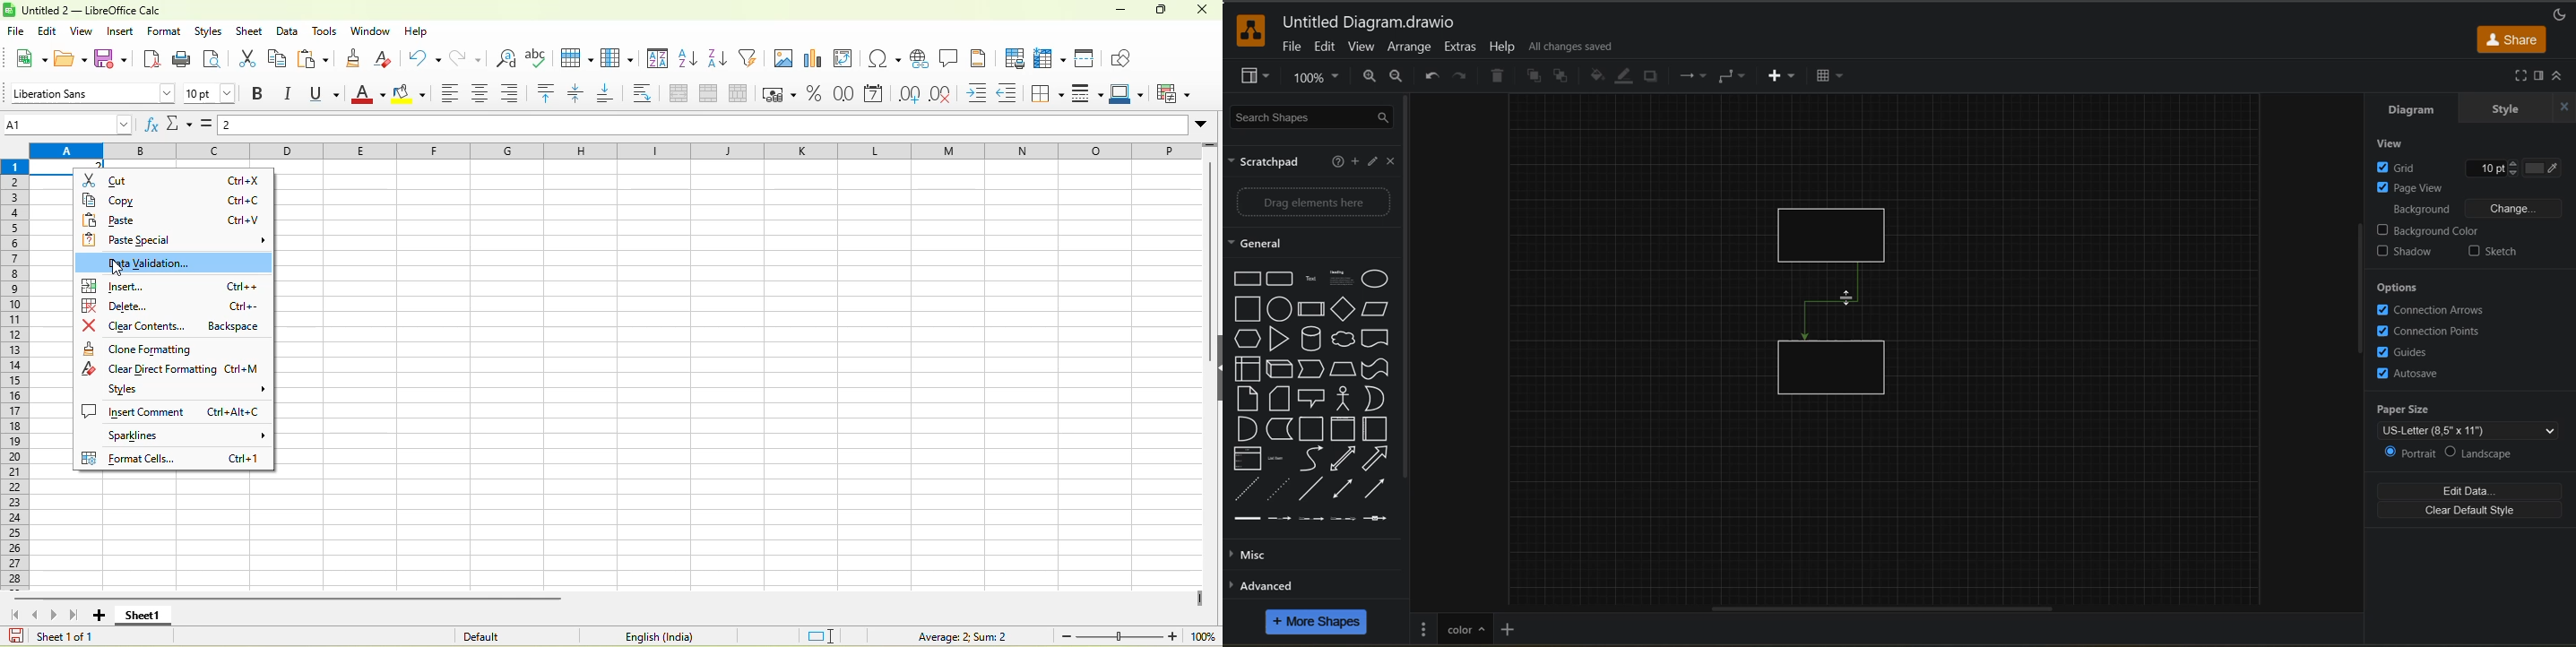  Describe the element at coordinates (171, 242) in the screenshot. I see `paste special` at that location.